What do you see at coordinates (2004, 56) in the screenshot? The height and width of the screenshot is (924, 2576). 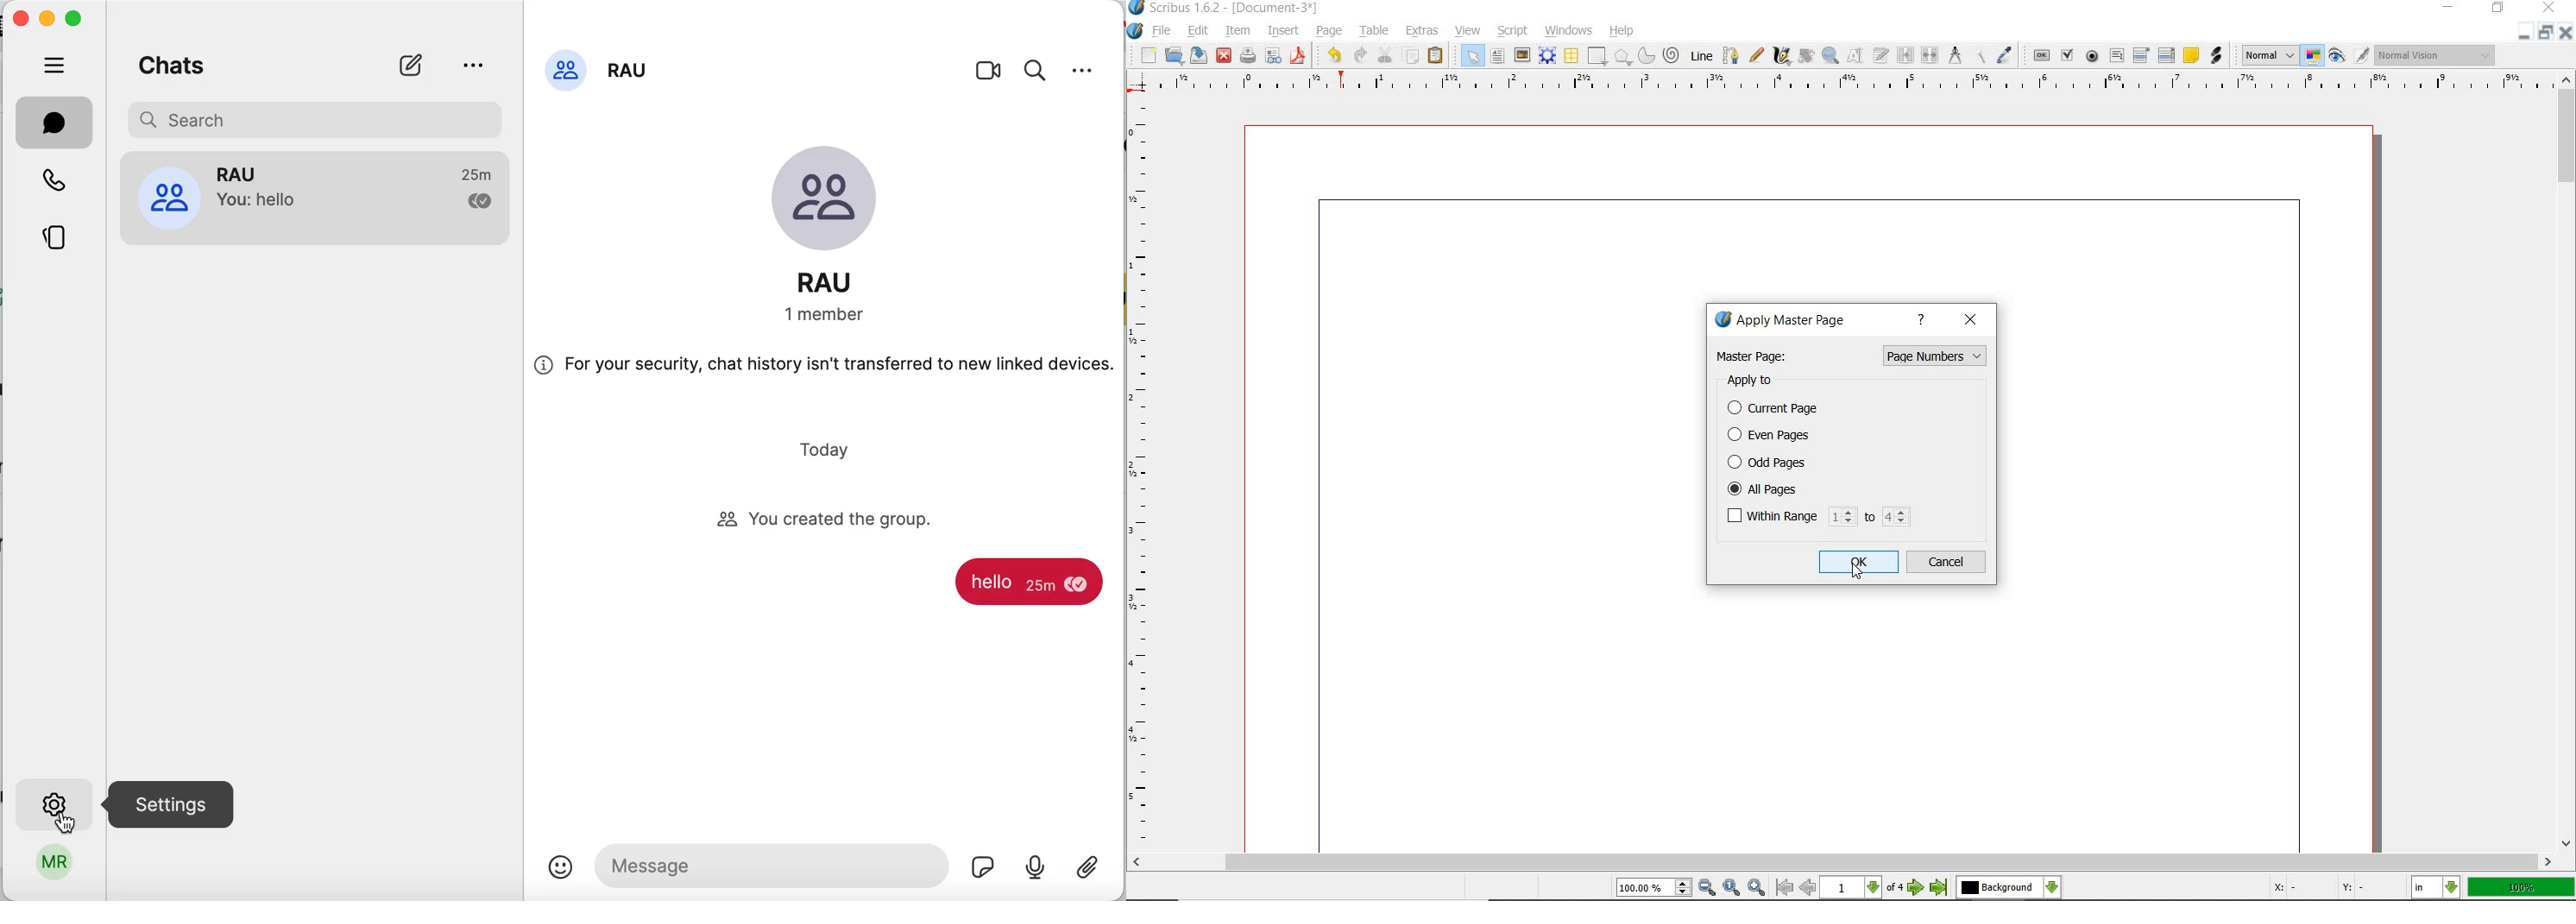 I see `eye dropper` at bounding box center [2004, 56].